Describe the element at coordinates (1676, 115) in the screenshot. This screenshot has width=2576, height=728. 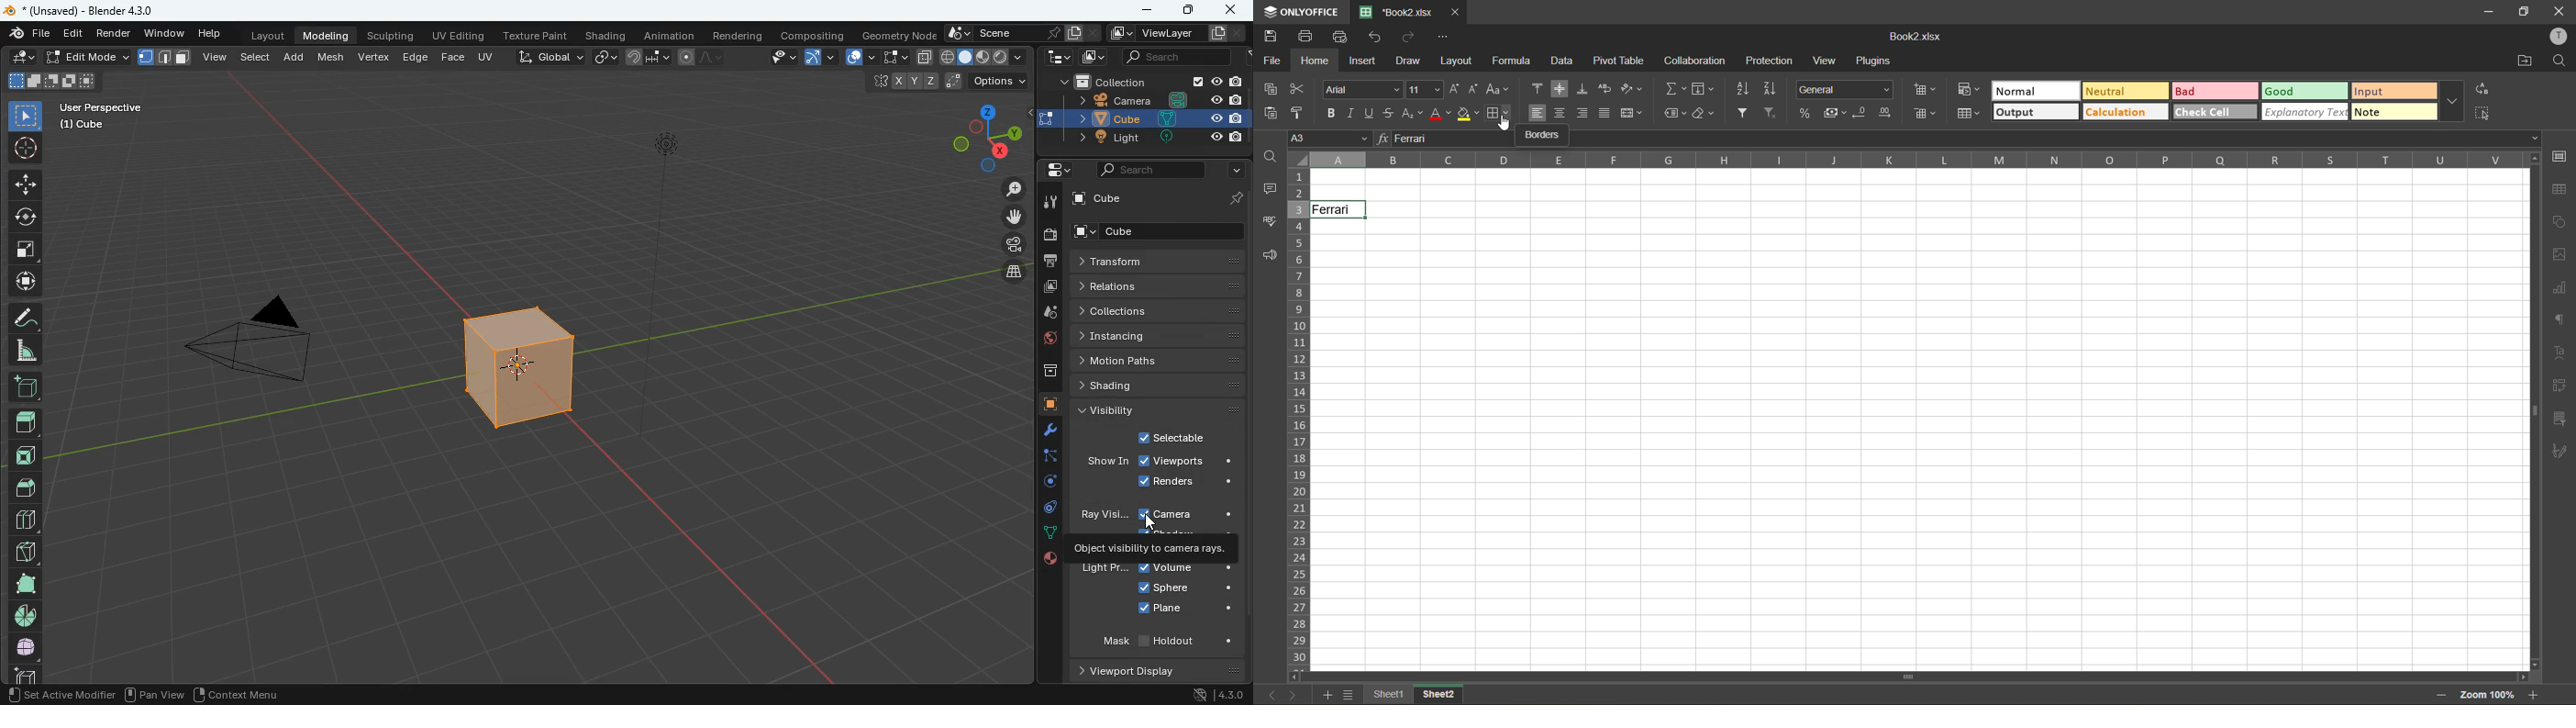
I see `named ranges` at that location.